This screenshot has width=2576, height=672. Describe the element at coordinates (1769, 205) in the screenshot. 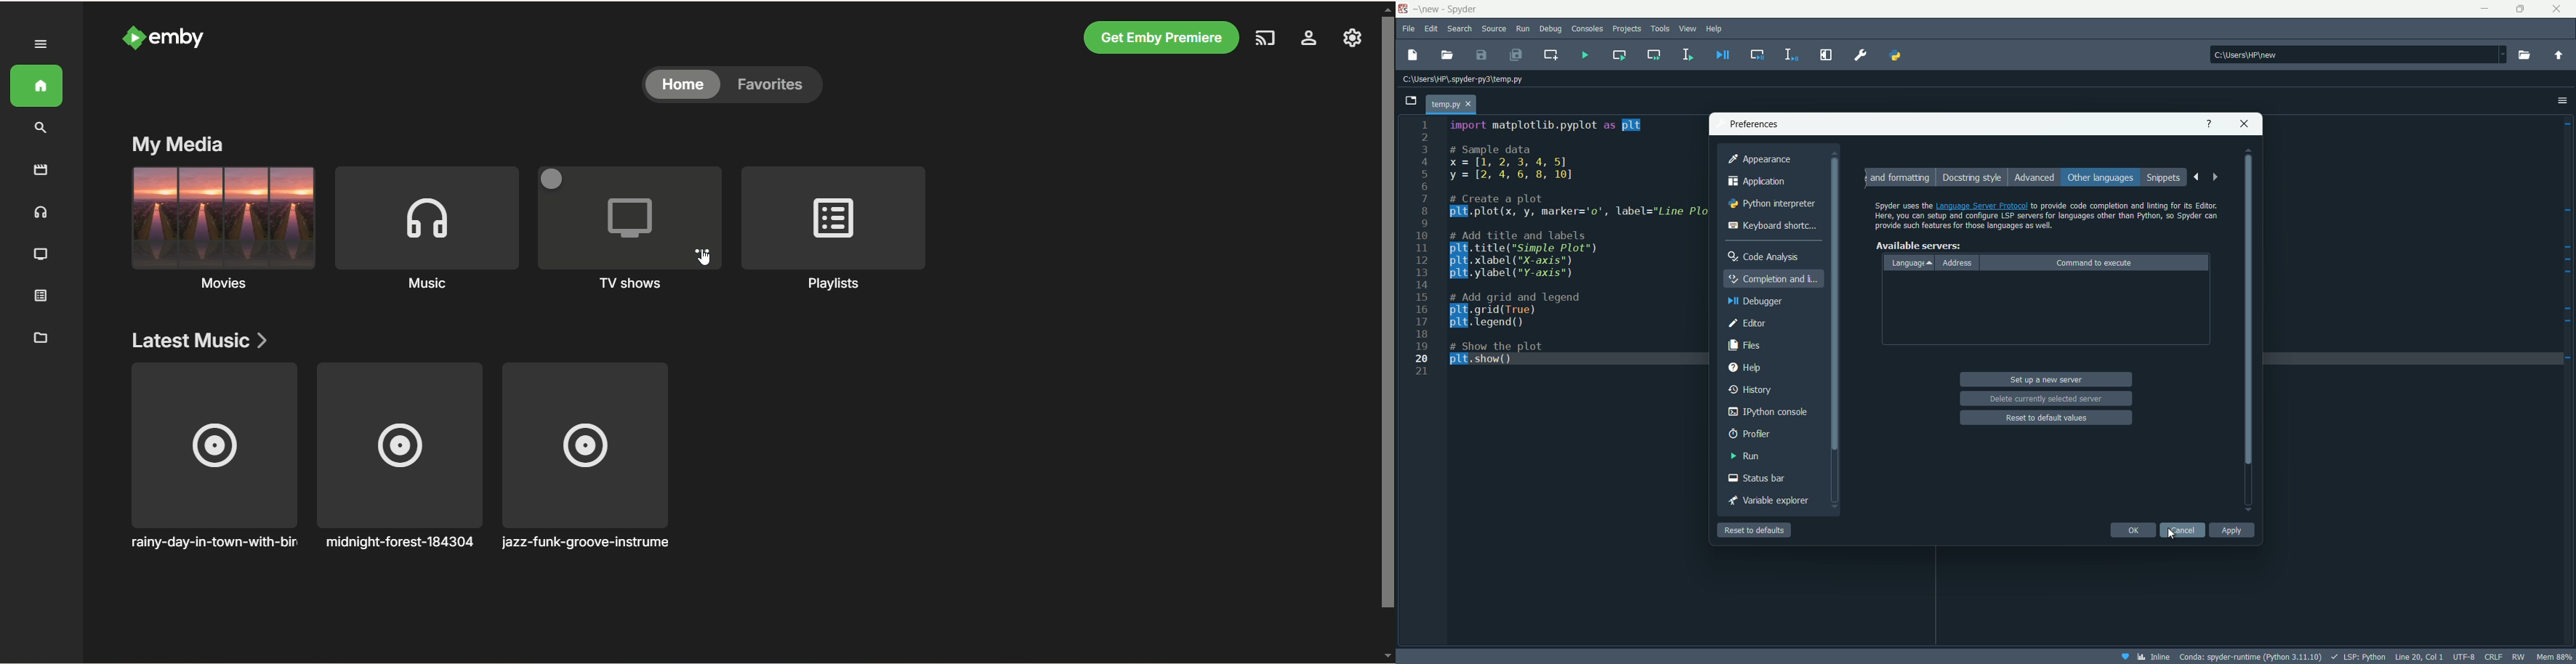

I see `python interpreter` at that location.